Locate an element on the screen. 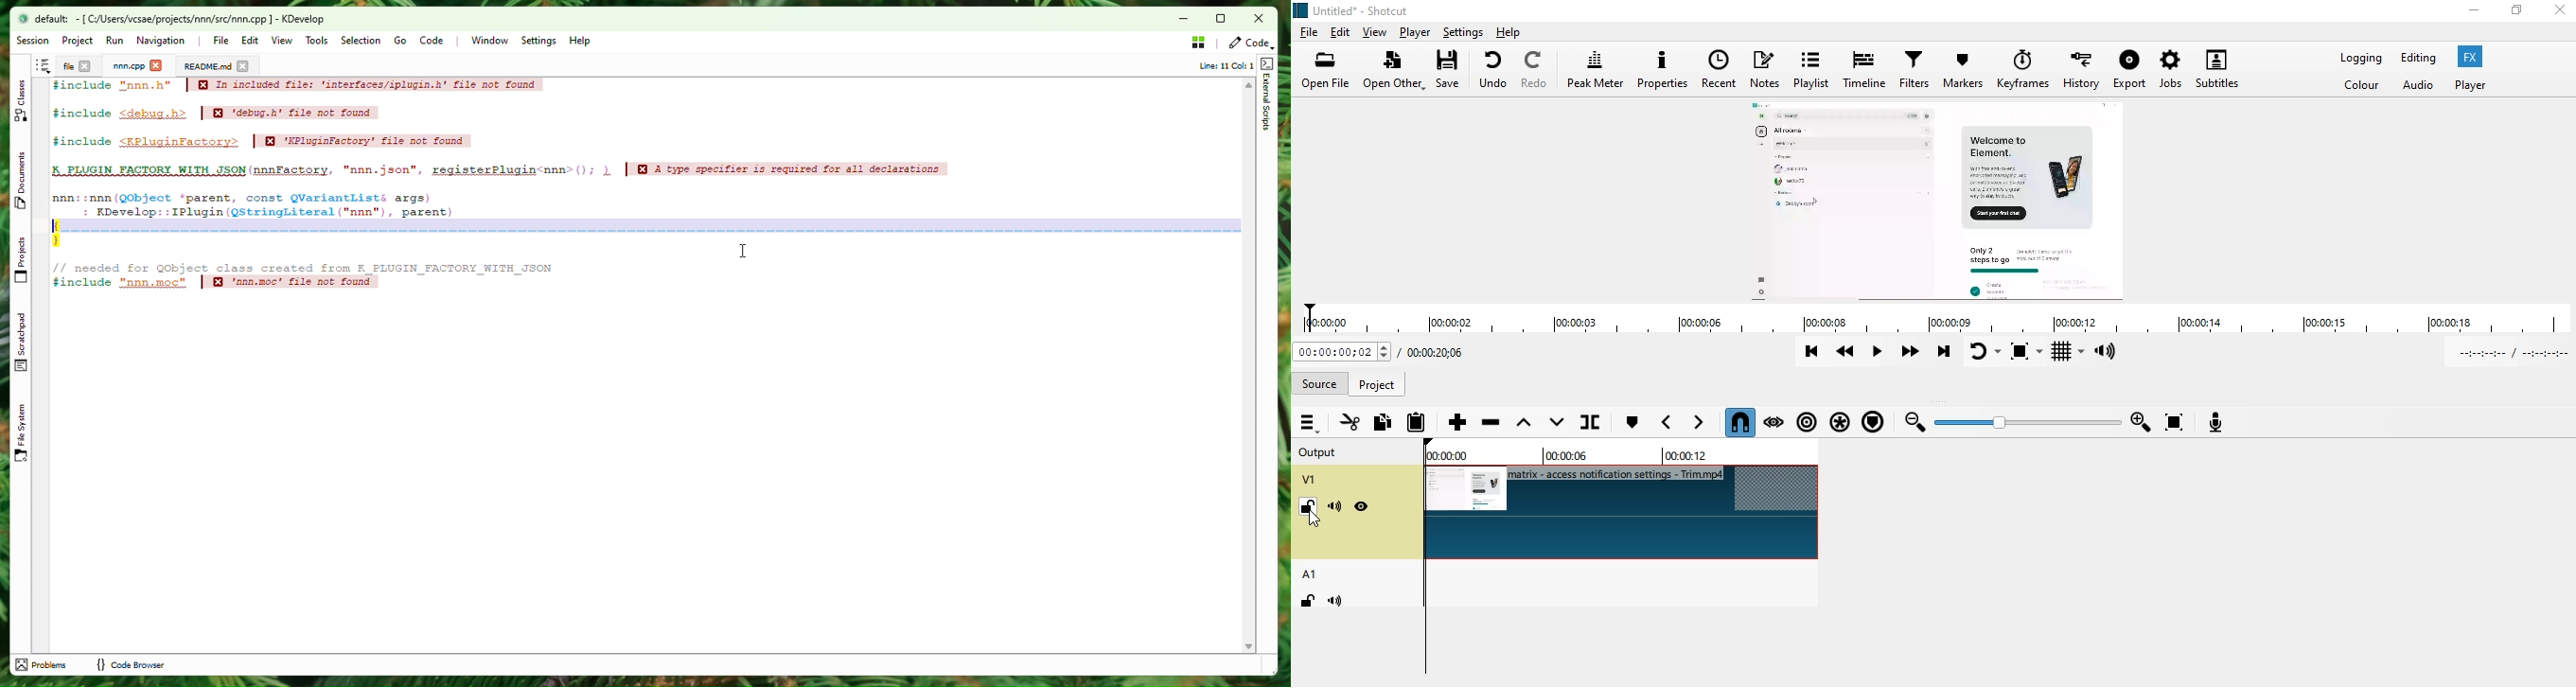 This screenshot has width=2576, height=700. lock is located at coordinates (1308, 505).